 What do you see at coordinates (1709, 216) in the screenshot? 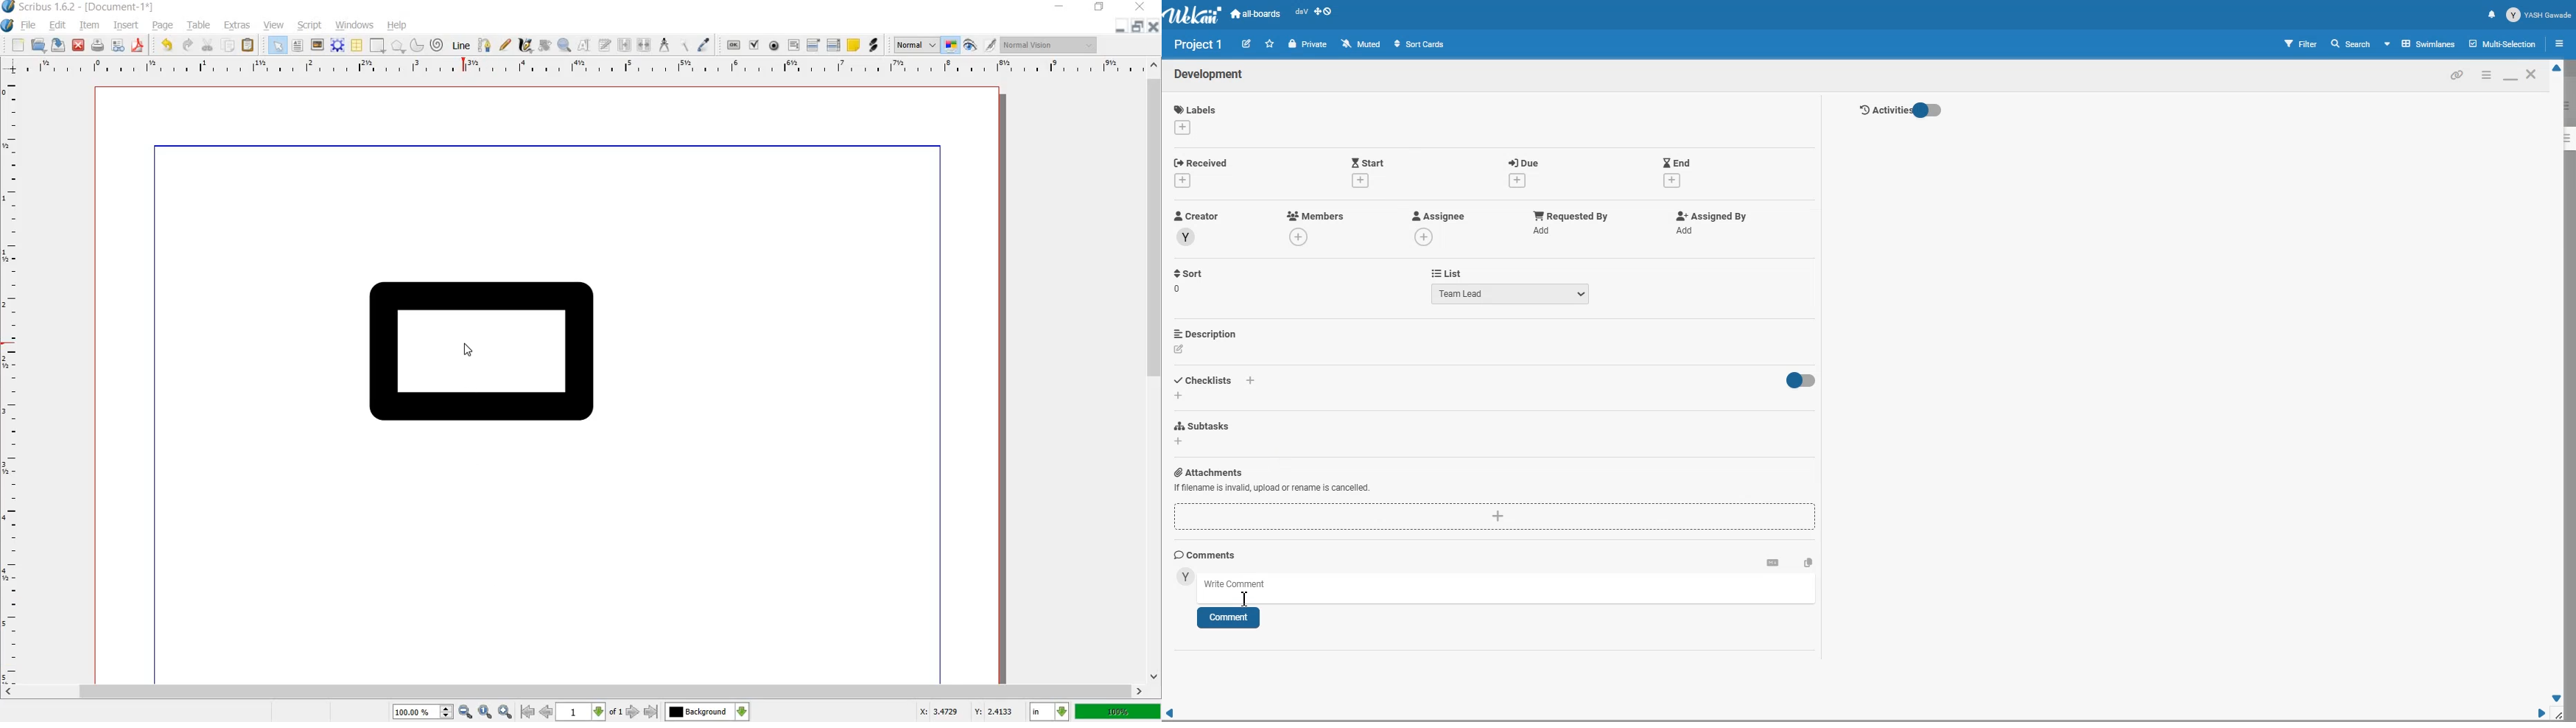
I see `Add Assigned By` at bounding box center [1709, 216].